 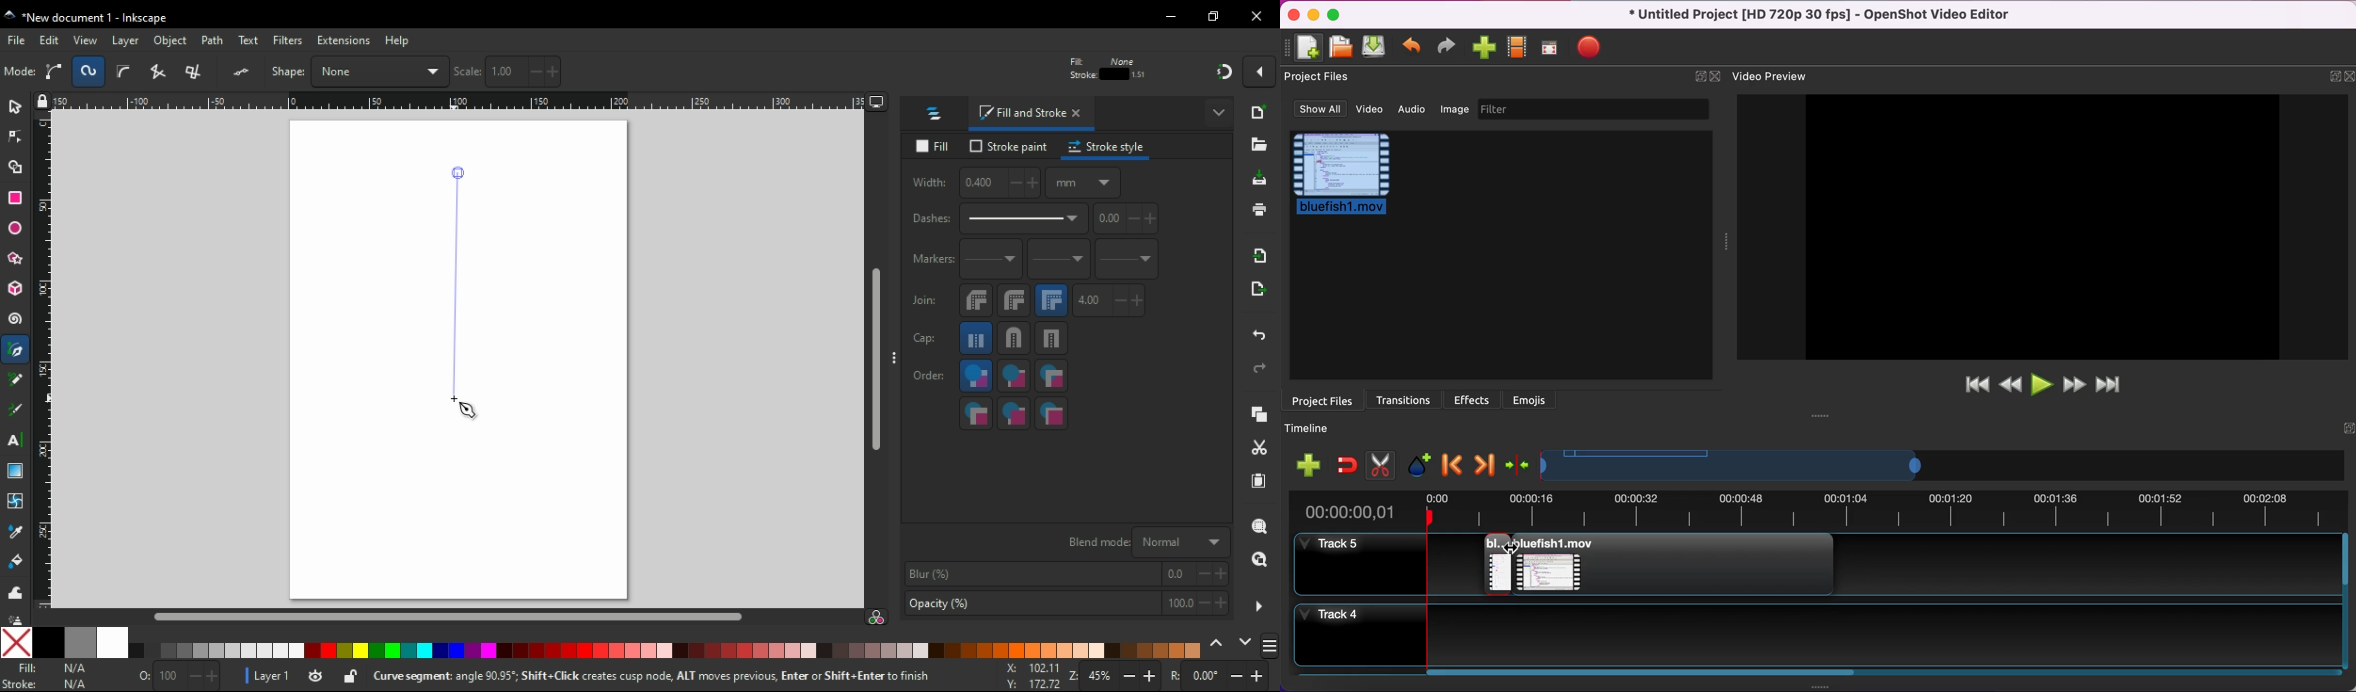 I want to click on order, so click(x=929, y=374).